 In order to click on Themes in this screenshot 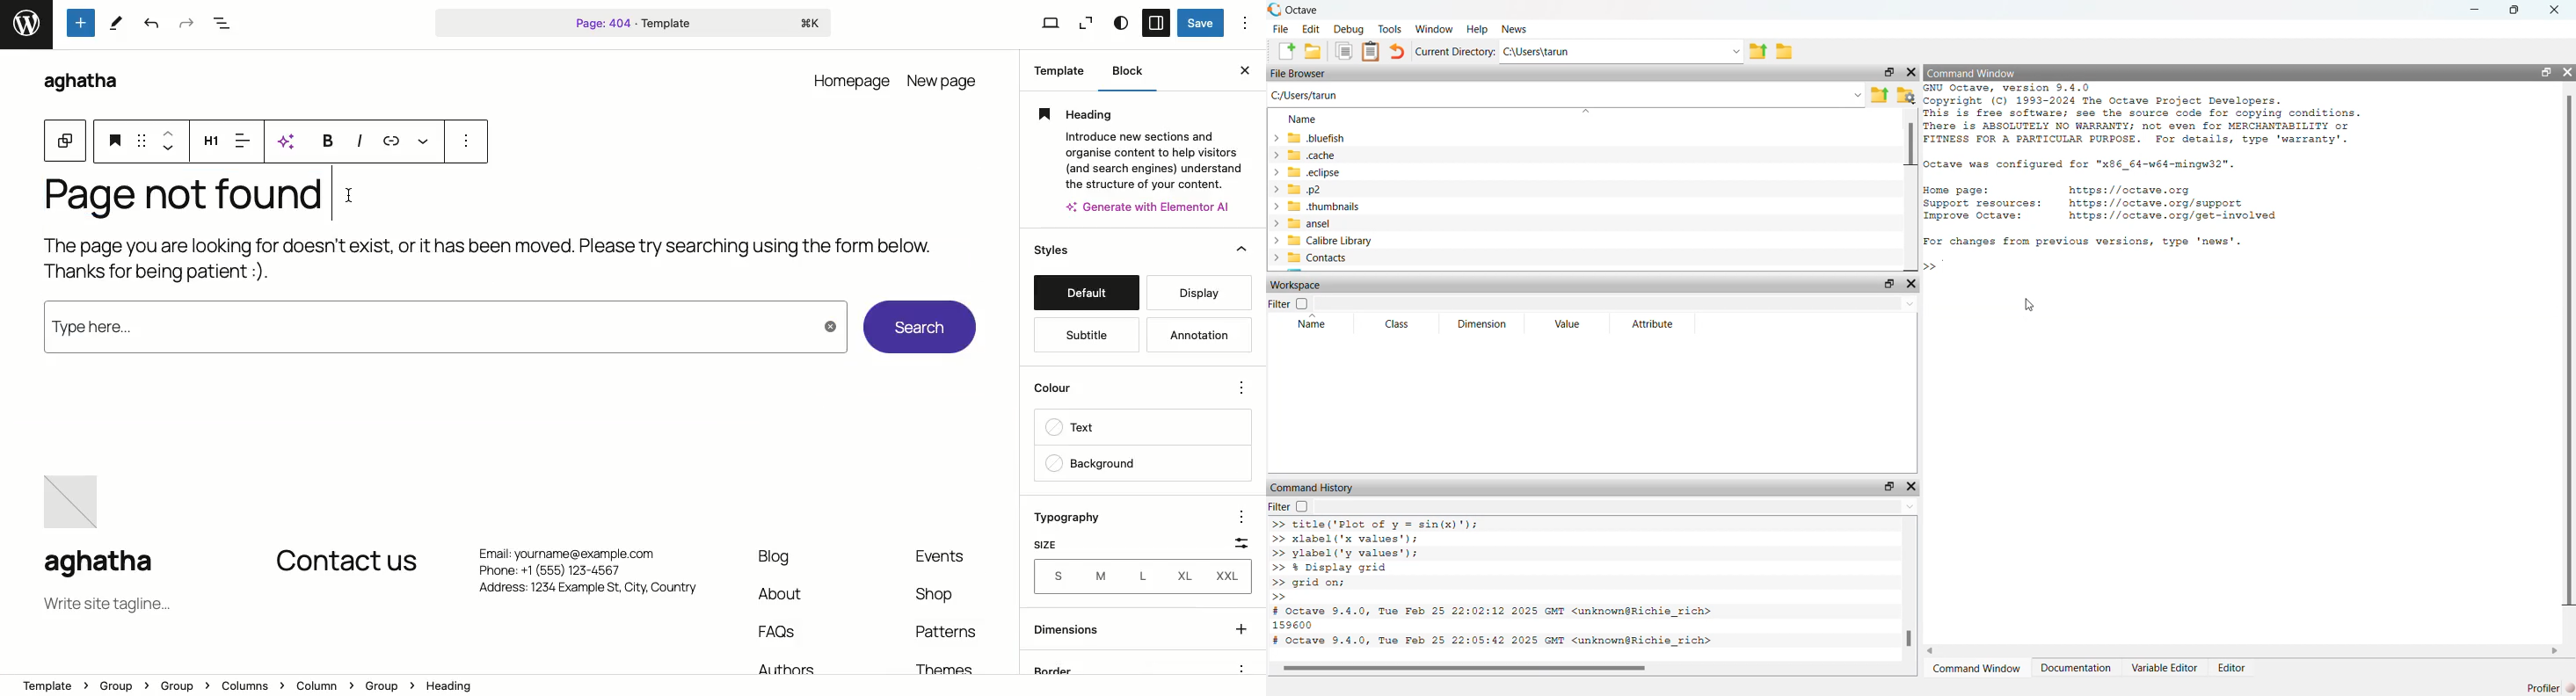, I will do `click(950, 666)`.